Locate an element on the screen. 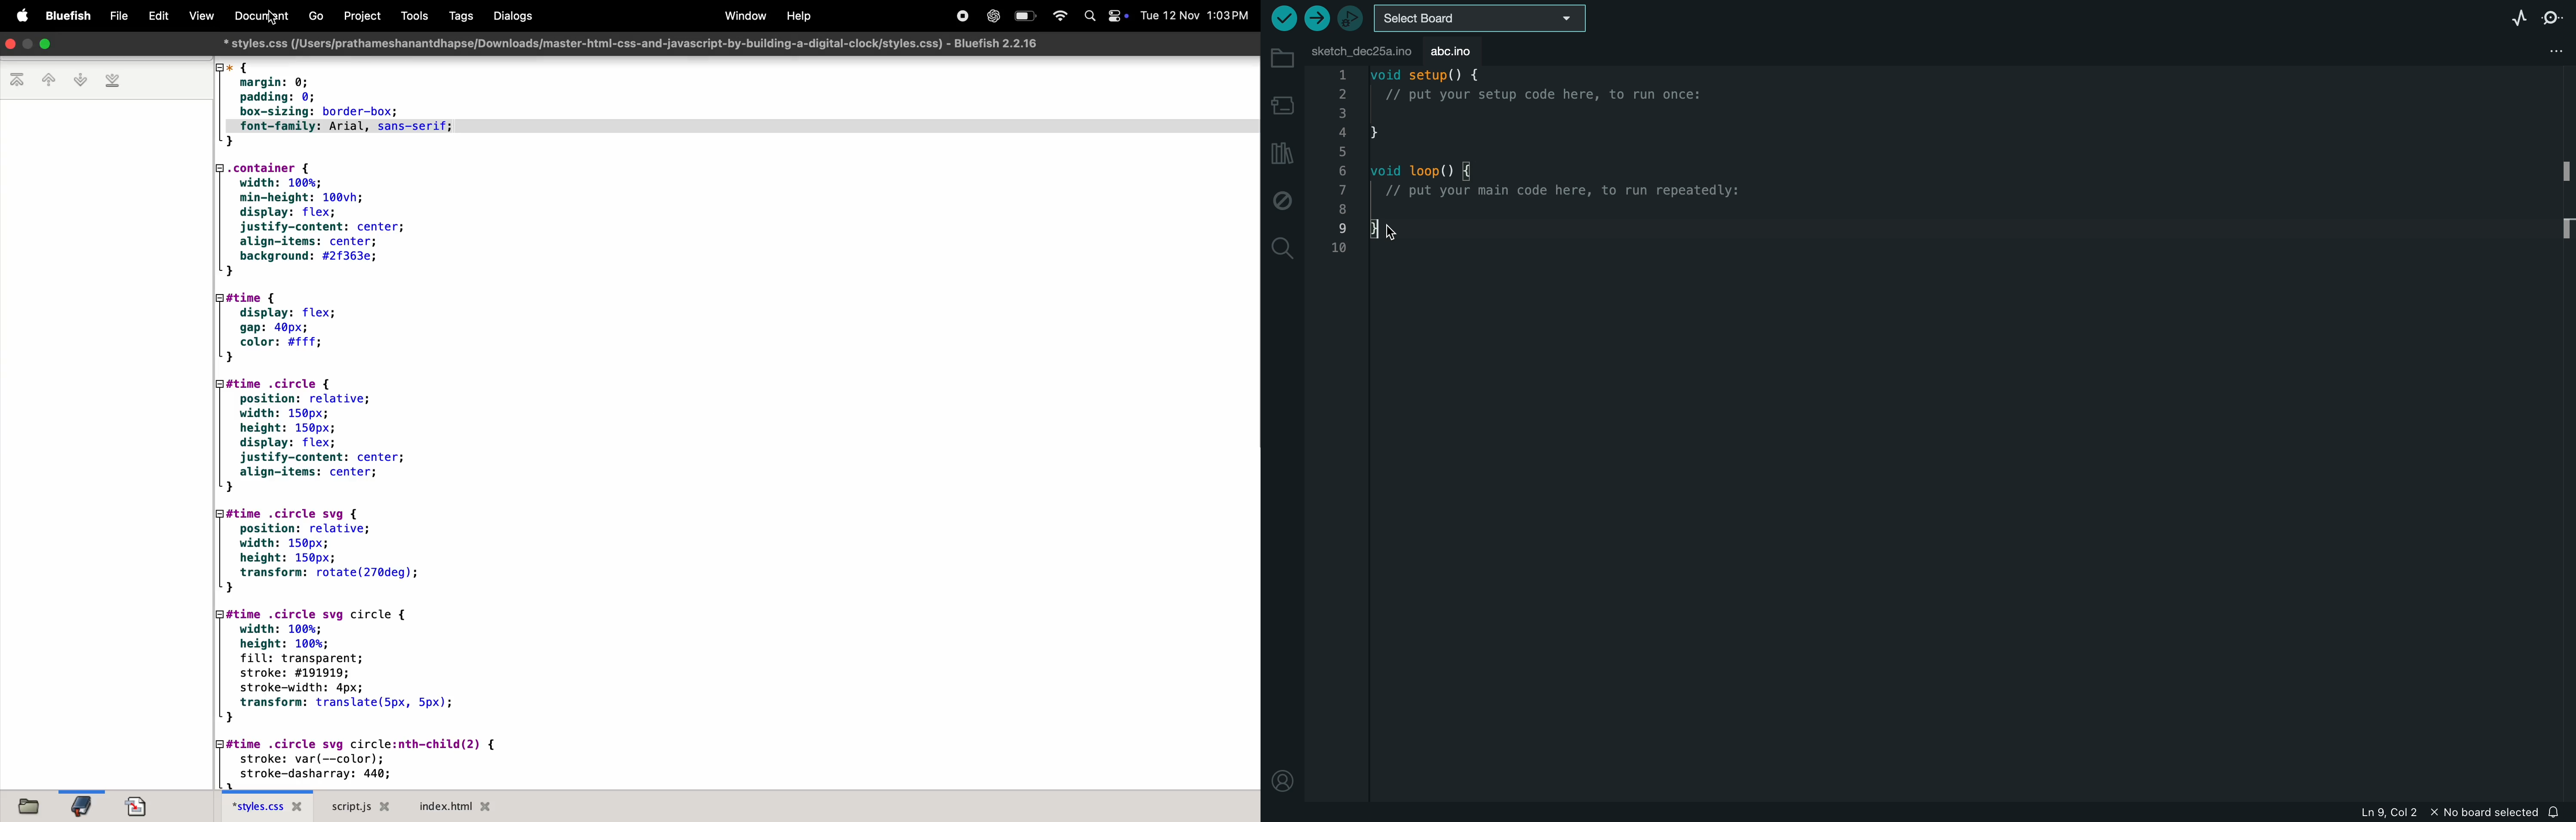  serial  plotter is located at coordinates (2518, 18).